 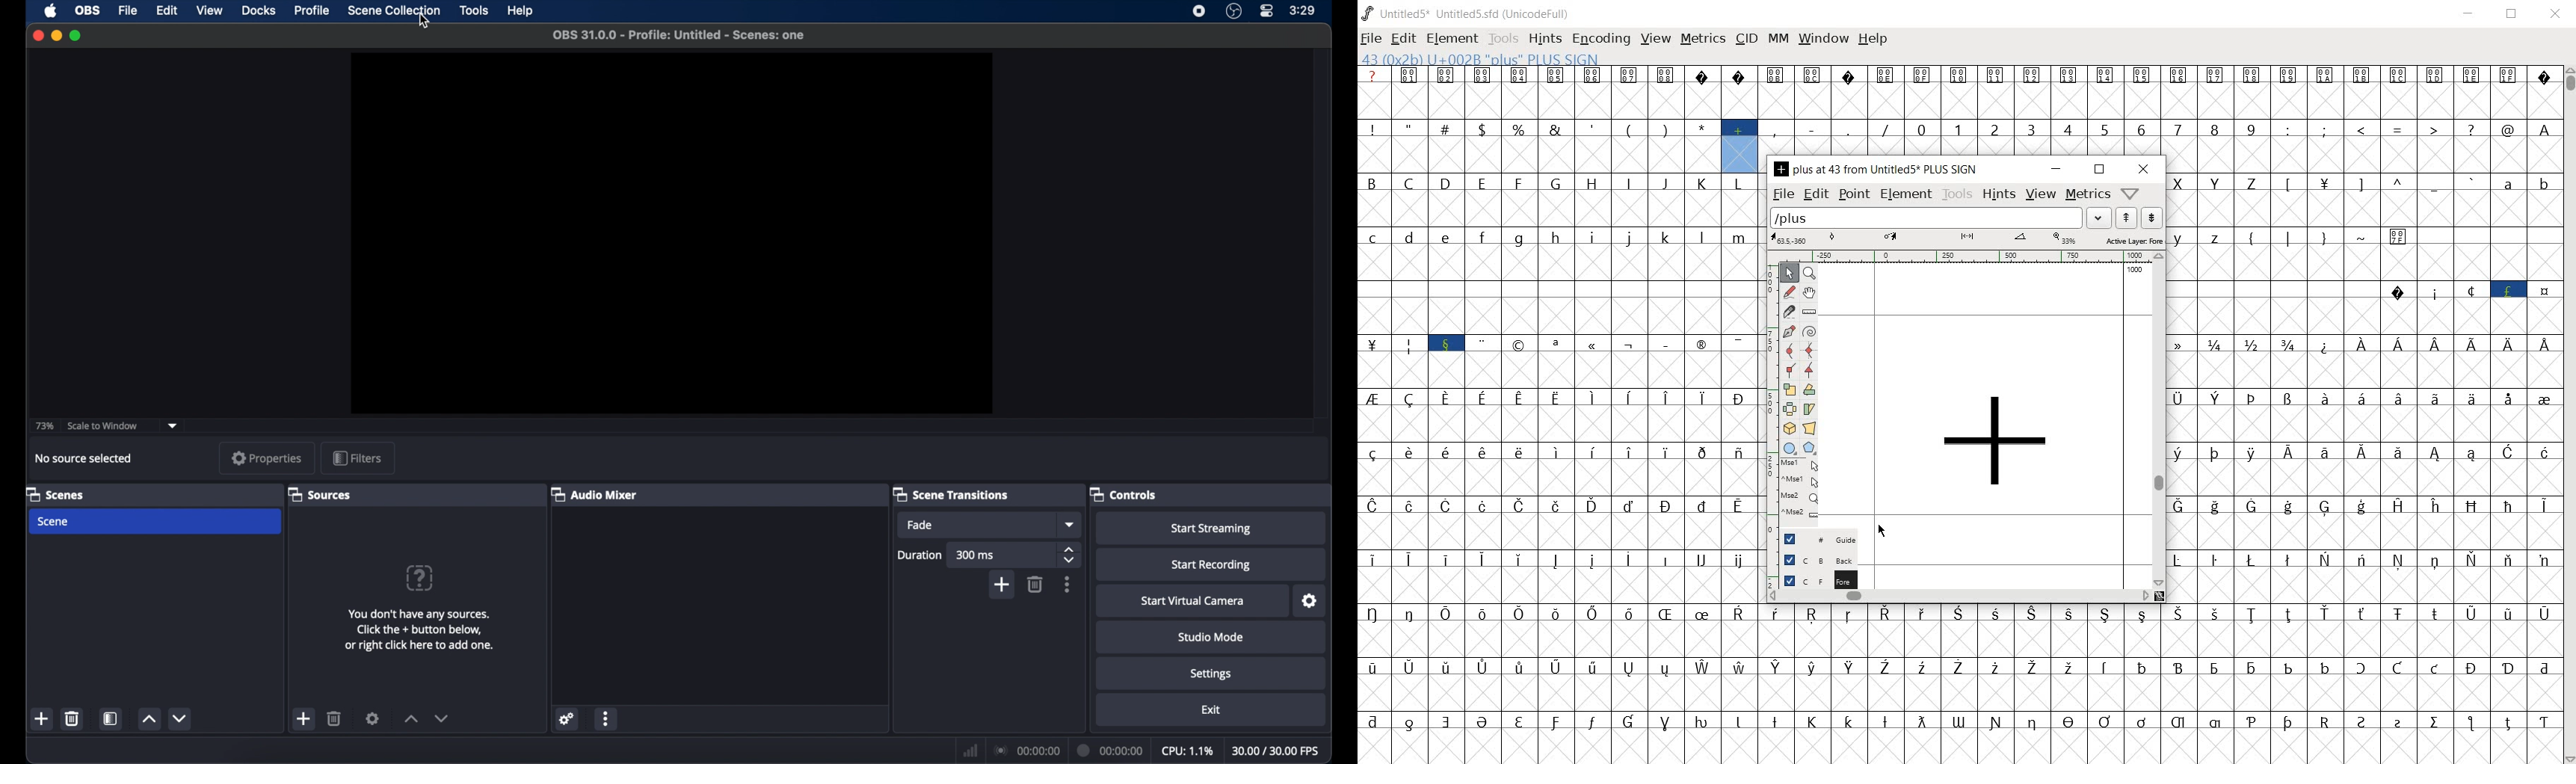 I want to click on tools, so click(x=1959, y=195).